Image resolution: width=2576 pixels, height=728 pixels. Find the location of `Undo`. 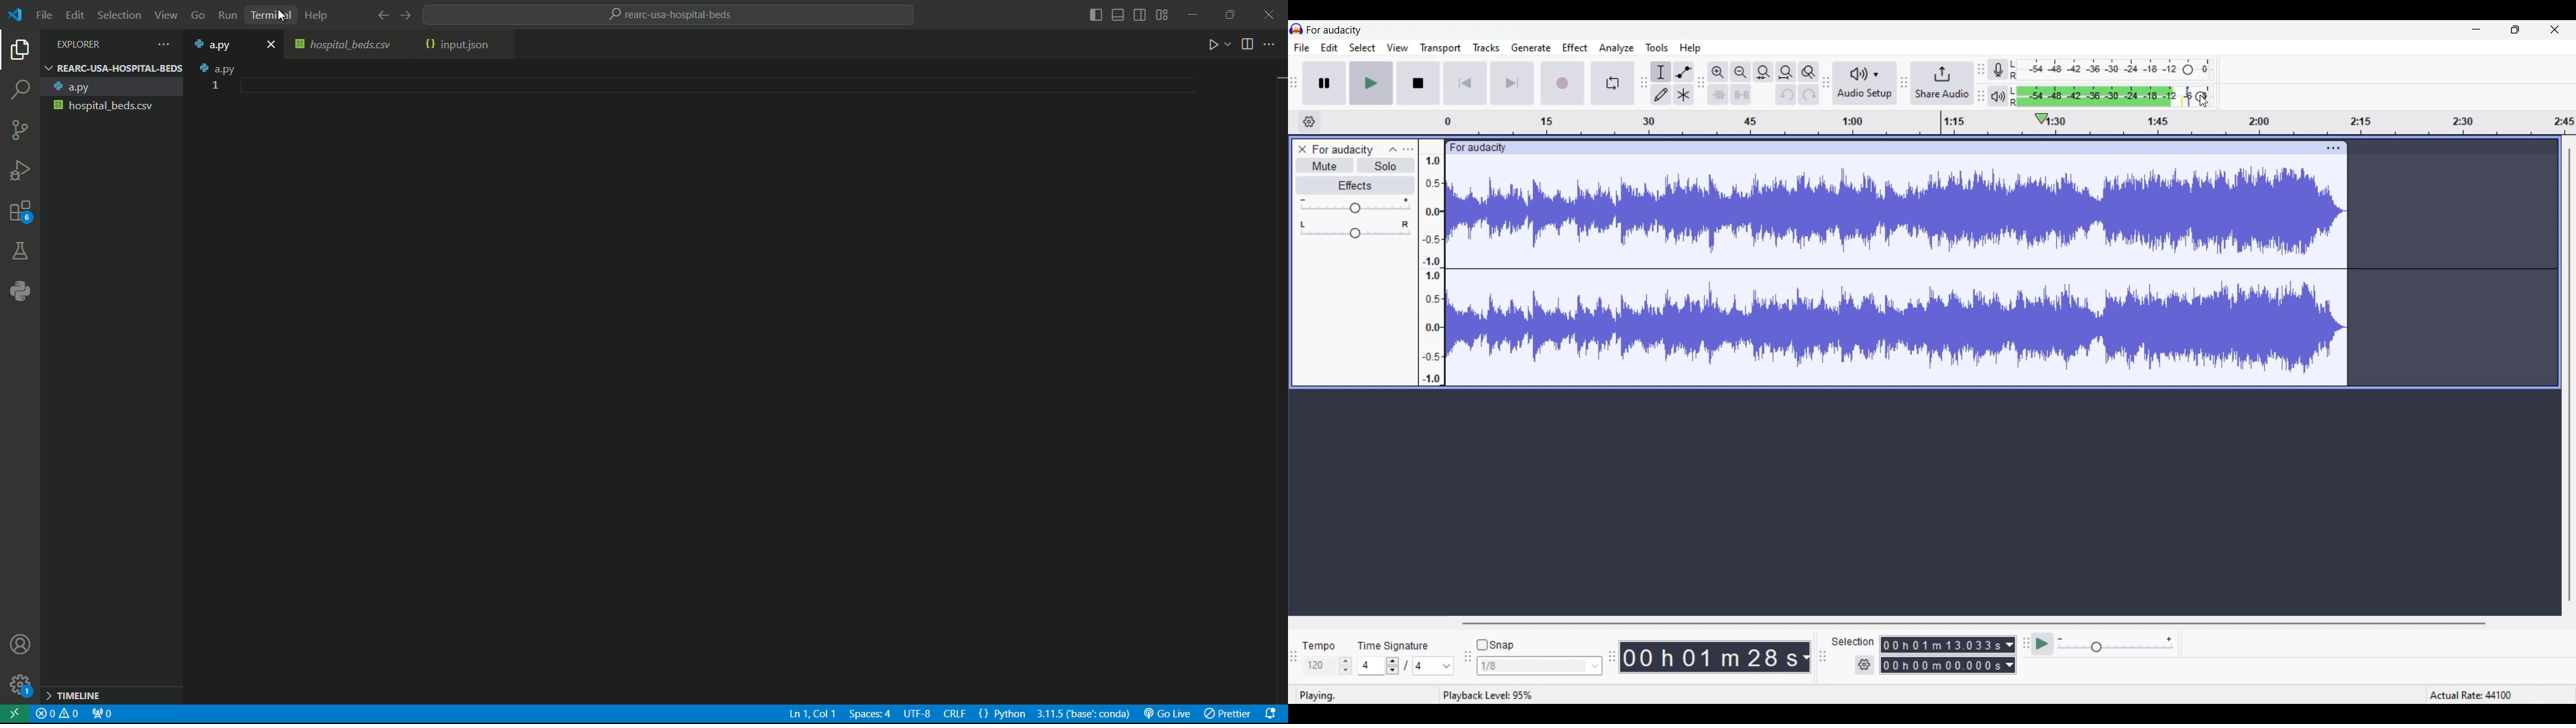

Undo is located at coordinates (1785, 95).